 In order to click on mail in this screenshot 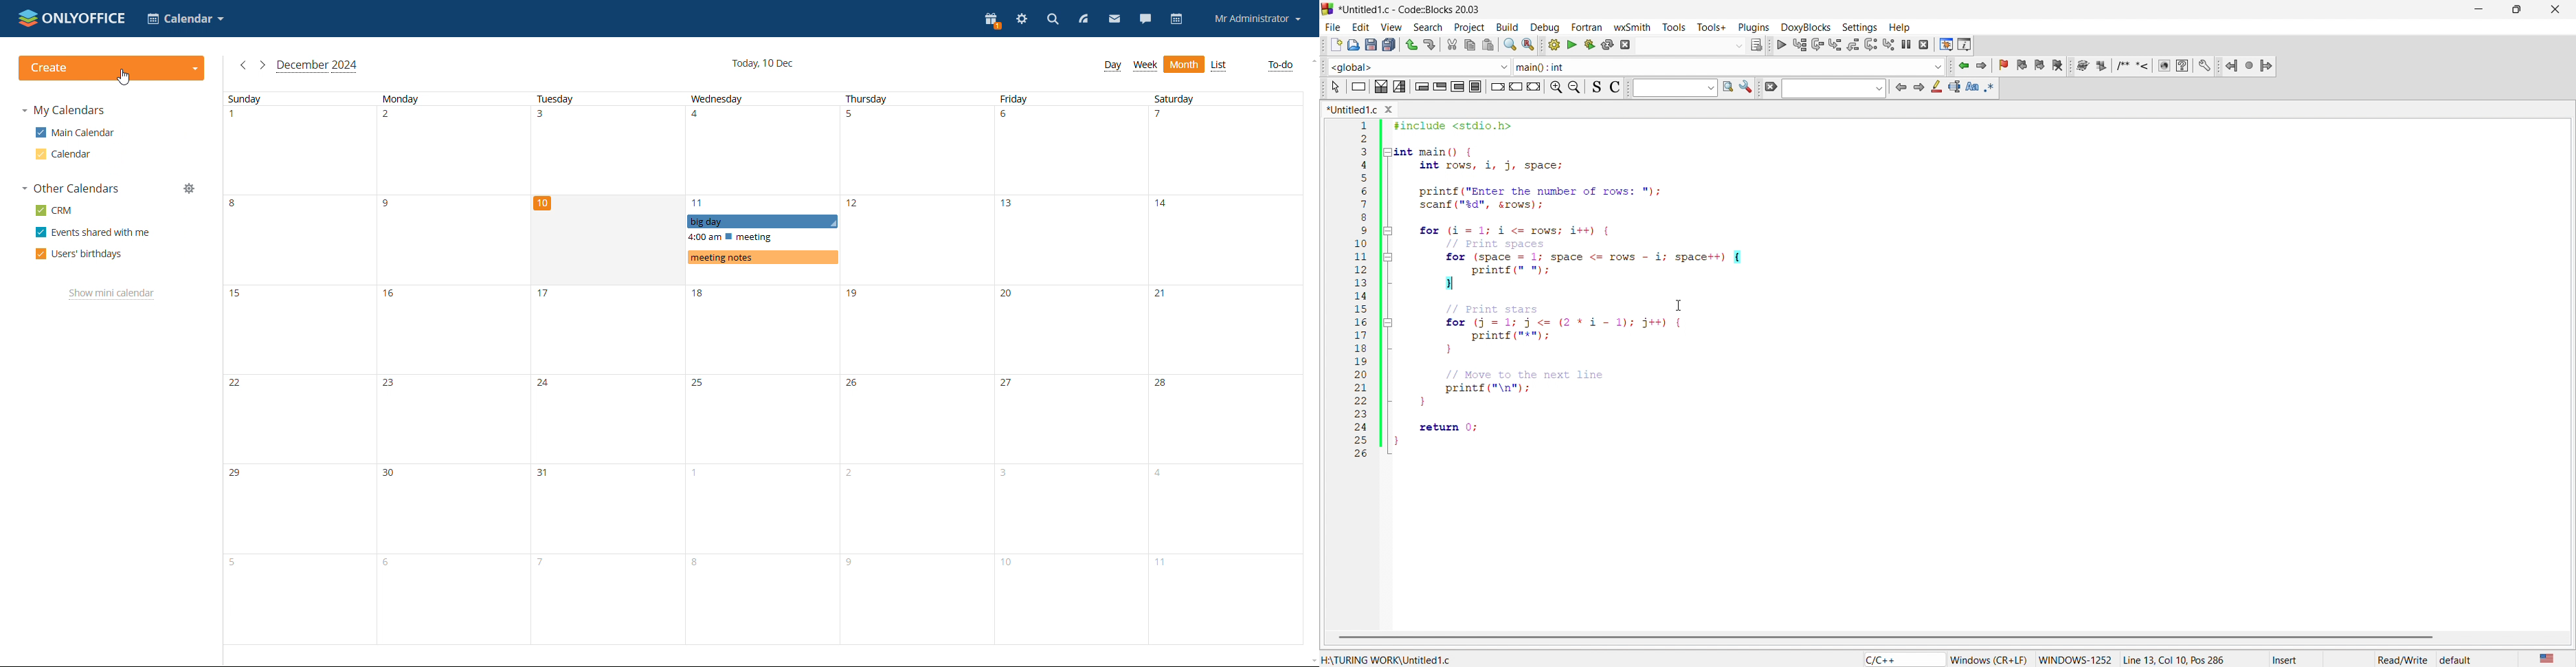, I will do `click(1114, 19)`.